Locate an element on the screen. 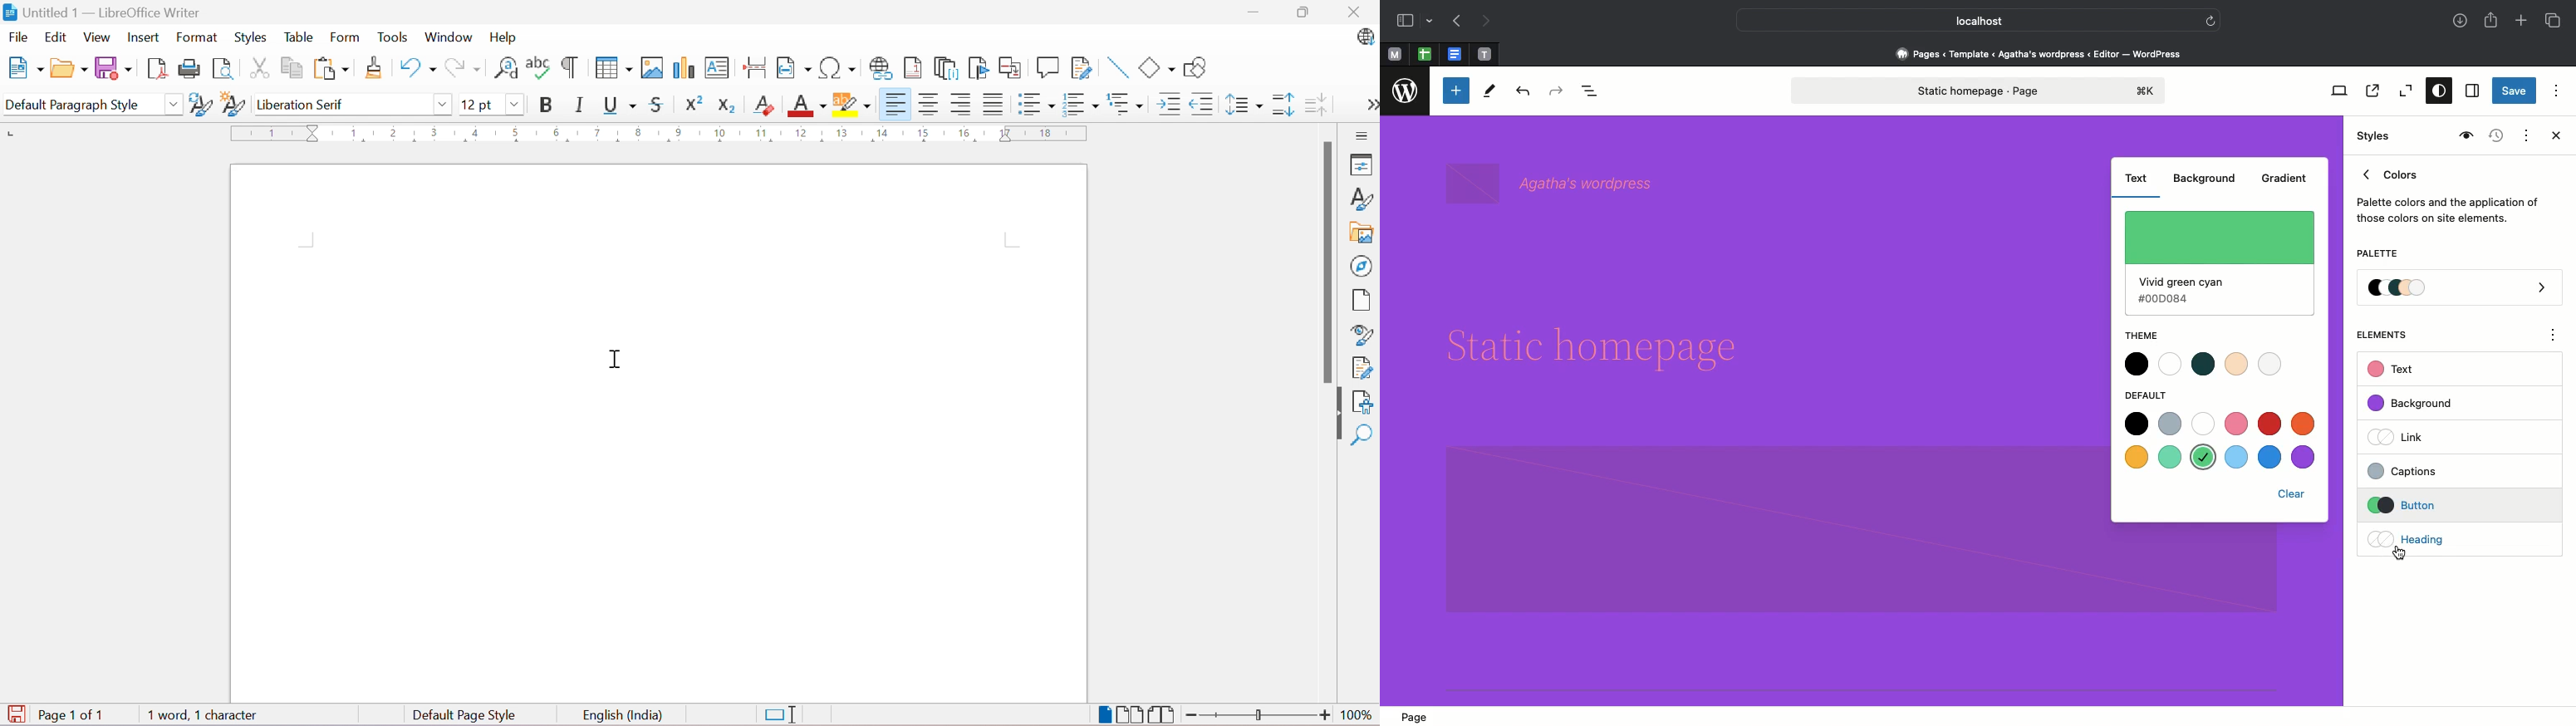 Image resolution: width=2576 pixels, height=728 pixels. Character Highlighting Color is located at coordinates (851, 106).